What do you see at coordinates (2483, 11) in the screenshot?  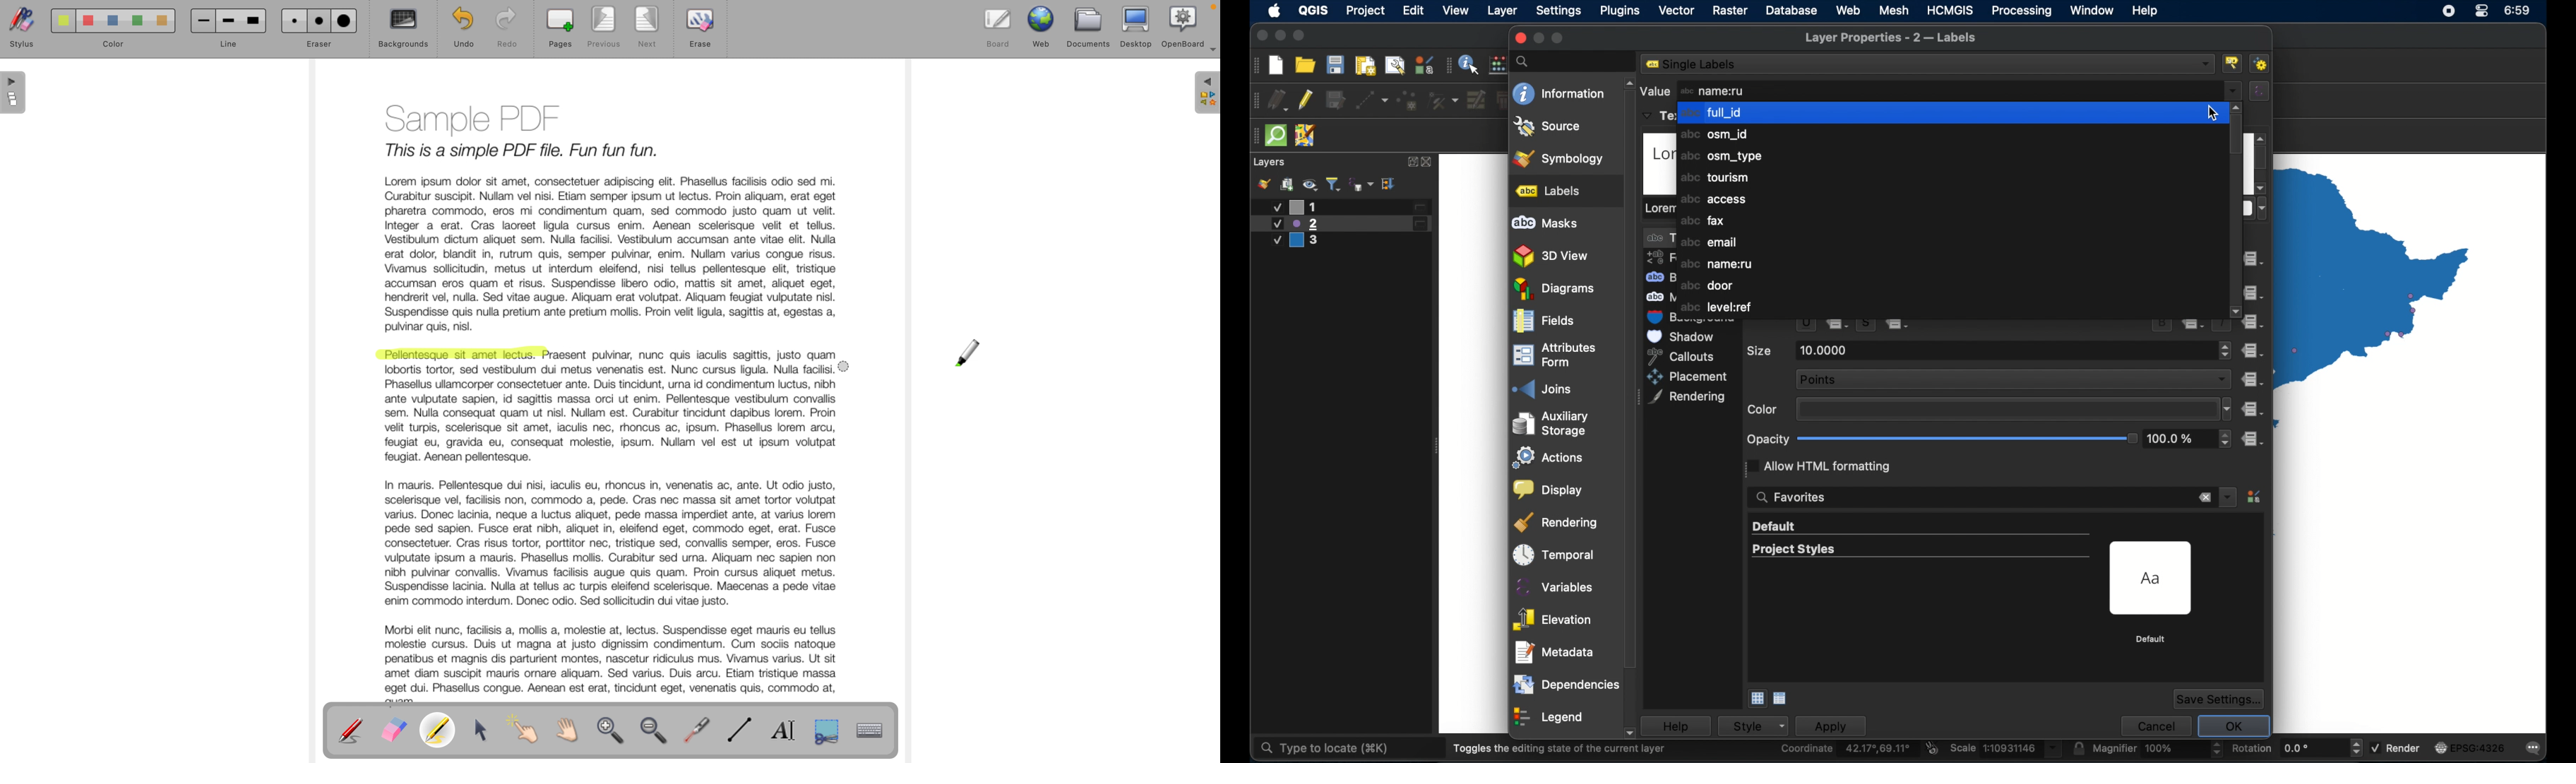 I see `control center` at bounding box center [2483, 11].